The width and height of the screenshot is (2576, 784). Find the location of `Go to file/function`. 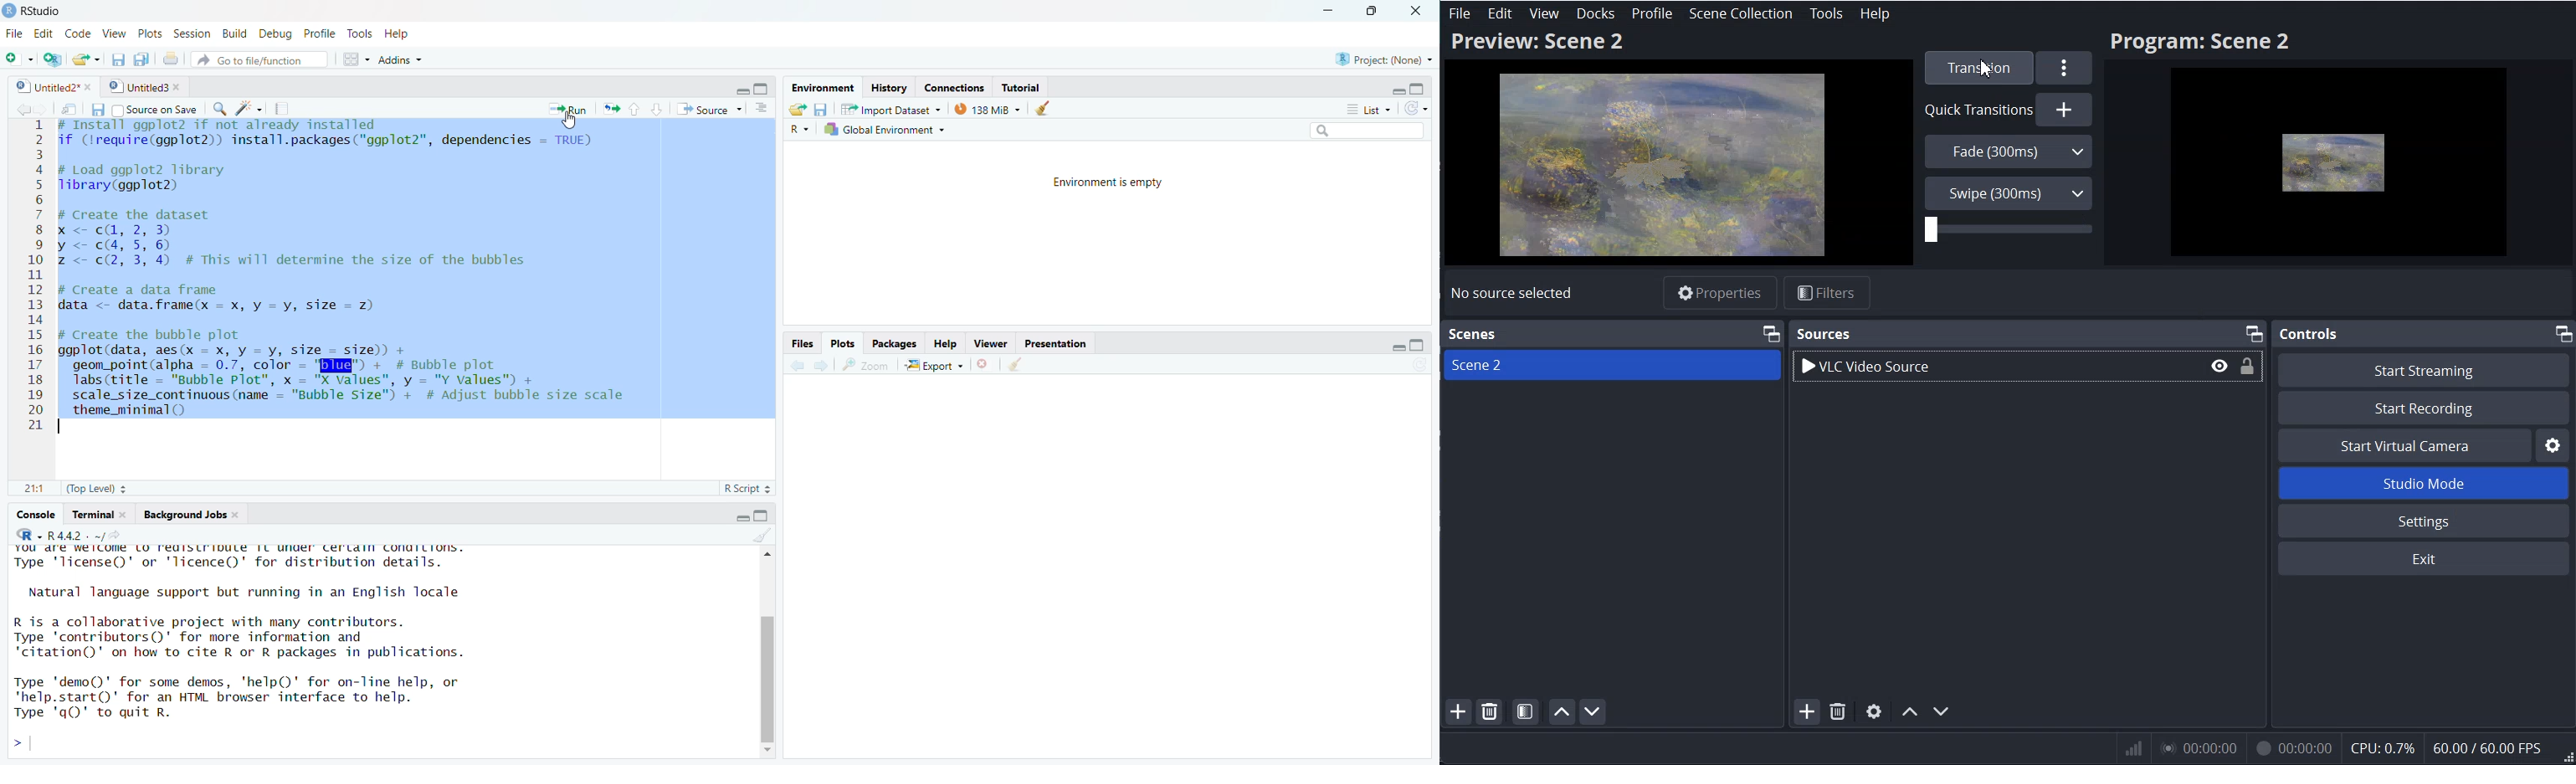

Go to file/function is located at coordinates (259, 59).